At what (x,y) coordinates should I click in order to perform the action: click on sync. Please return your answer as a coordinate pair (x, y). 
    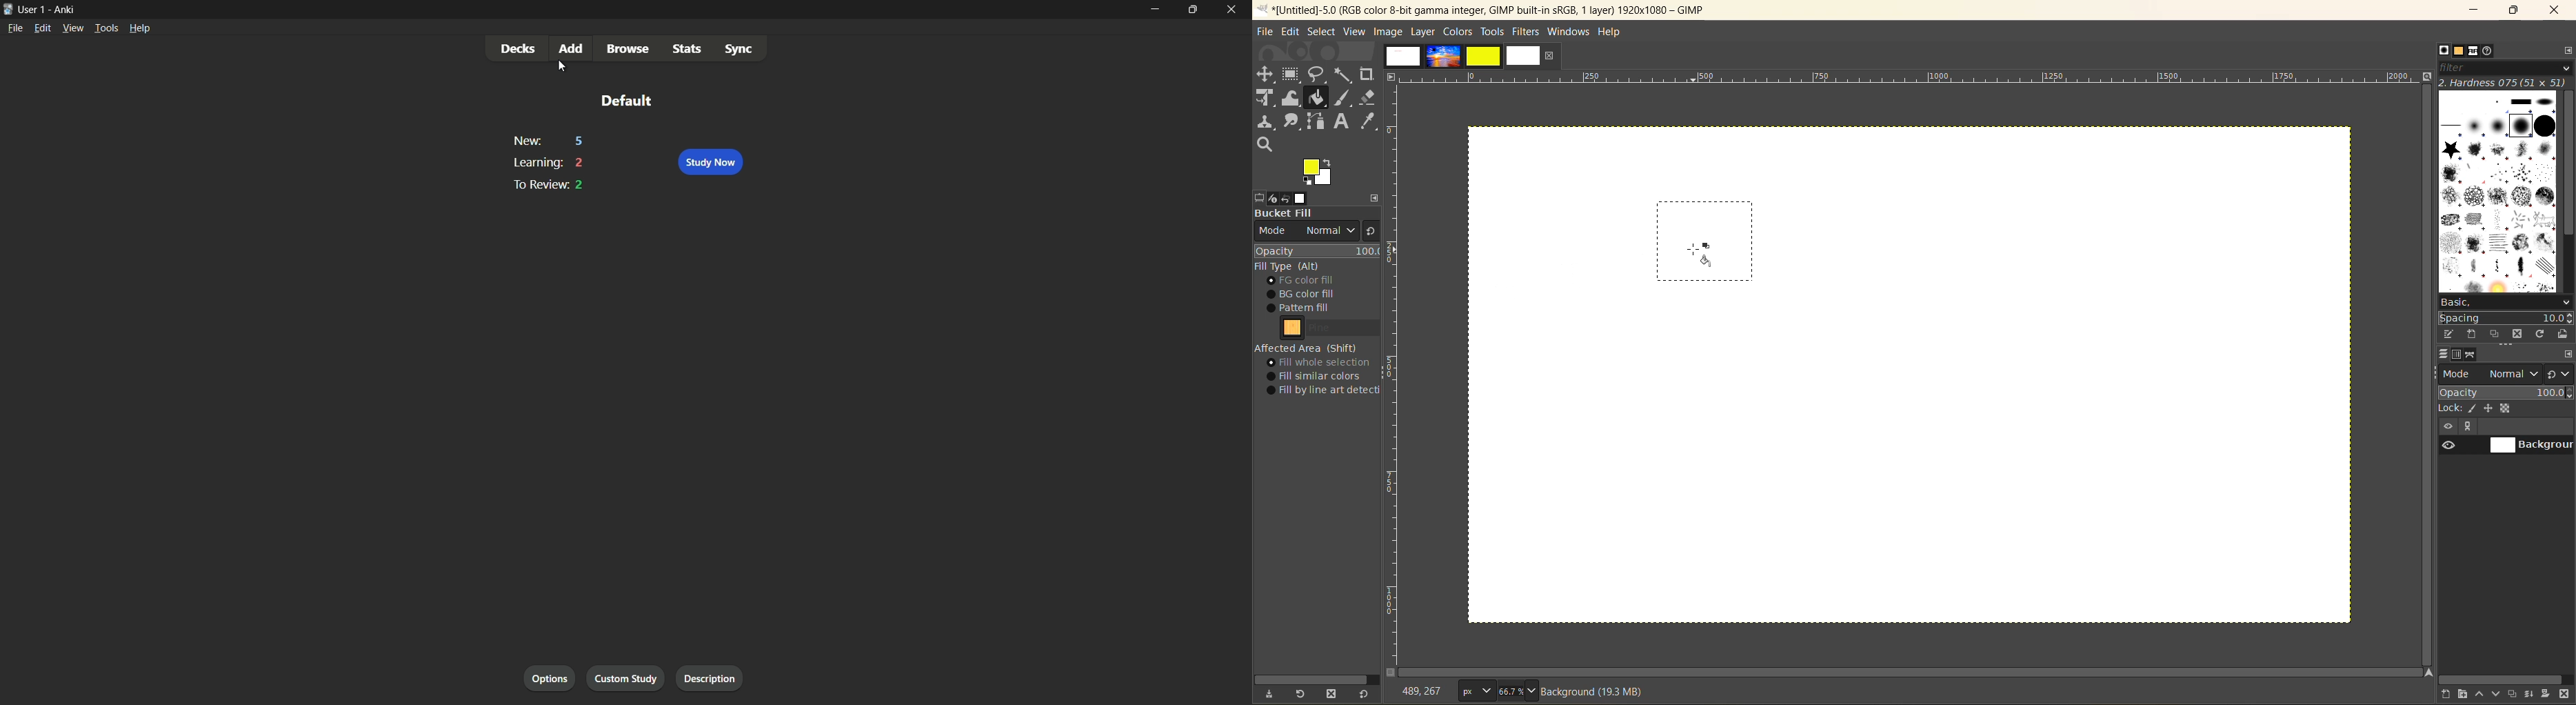
    Looking at the image, I should click on (739, 51).